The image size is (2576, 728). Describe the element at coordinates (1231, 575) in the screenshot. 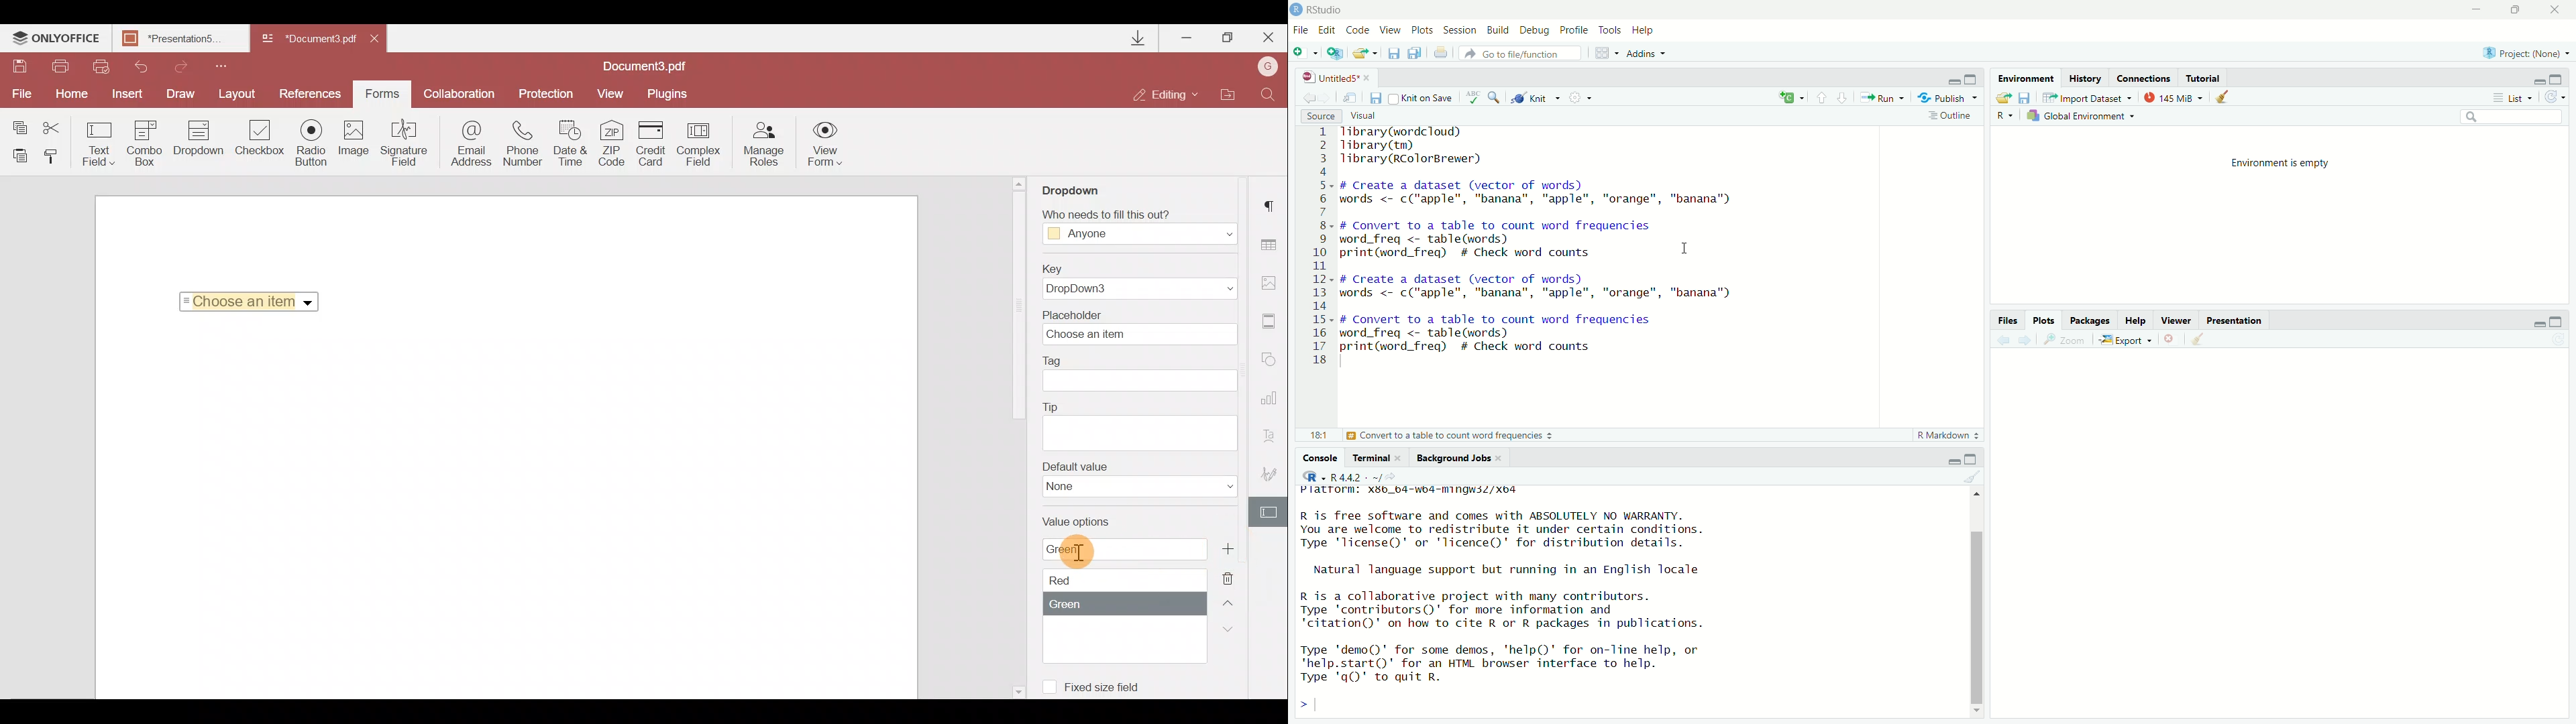

I see `Remove` at that location.